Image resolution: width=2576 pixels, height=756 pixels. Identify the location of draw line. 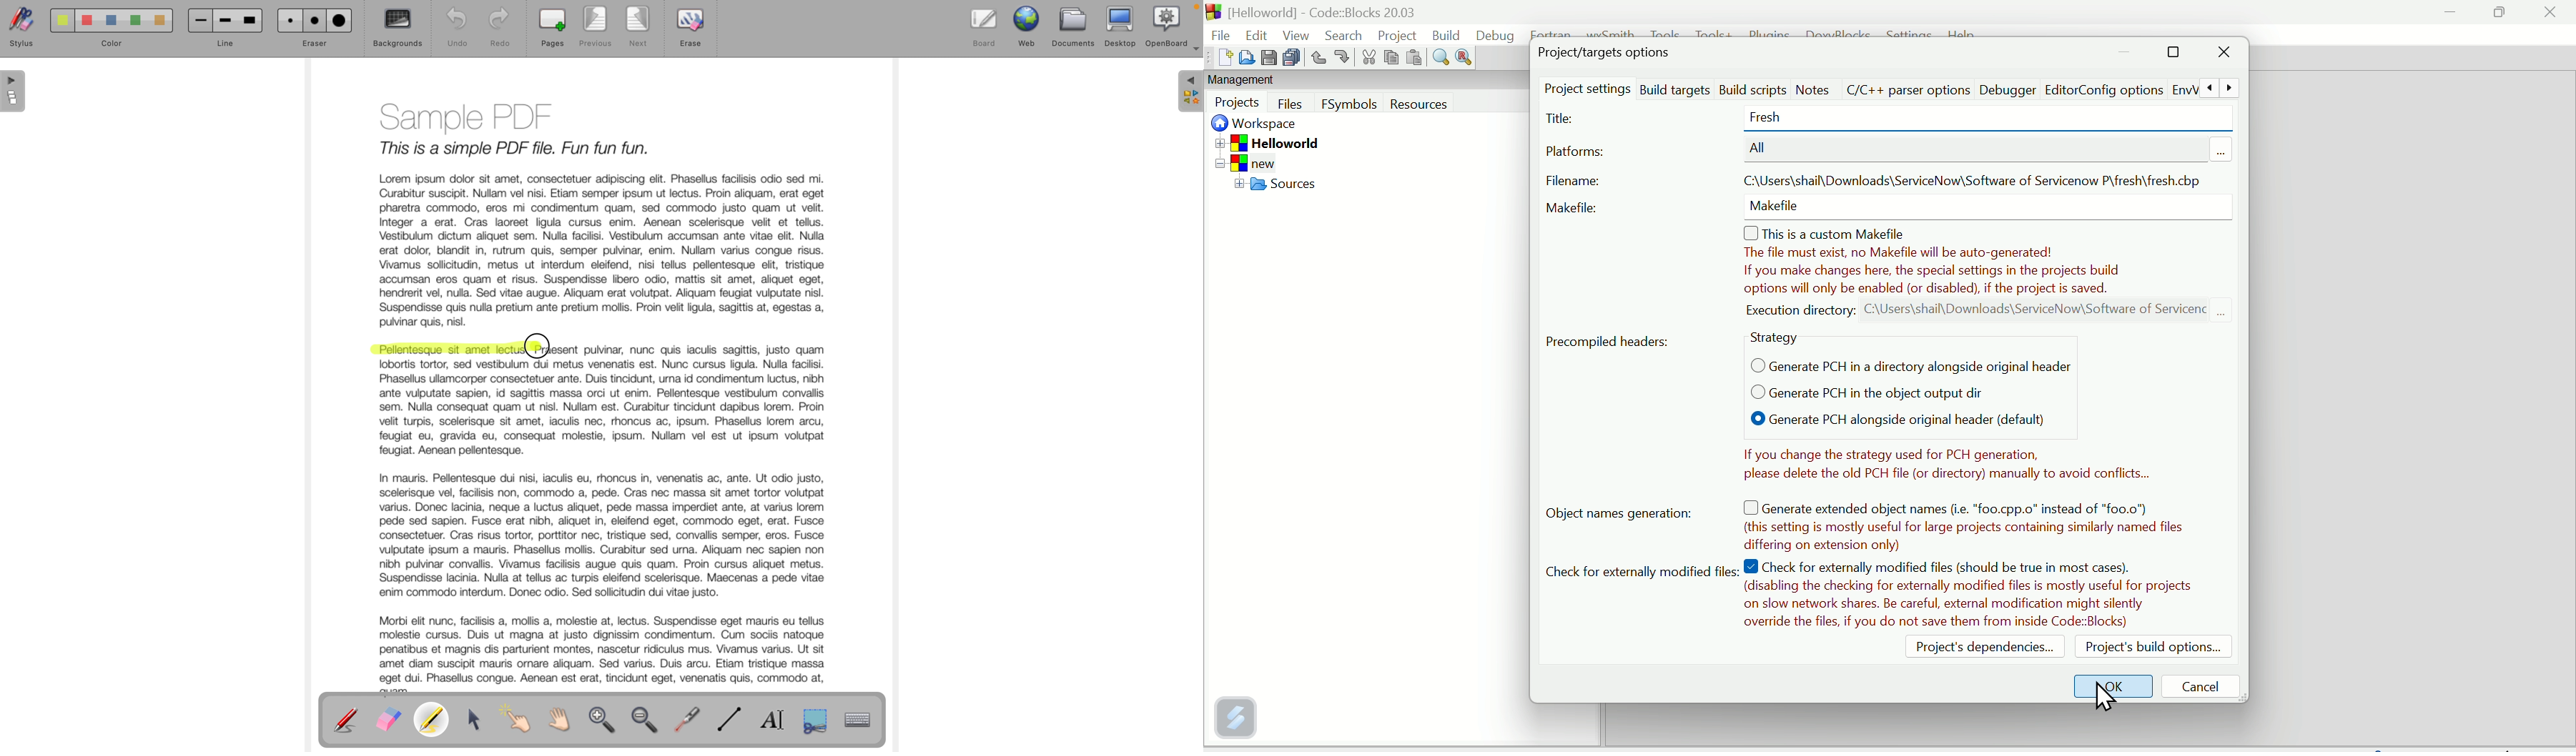
(733, 720).